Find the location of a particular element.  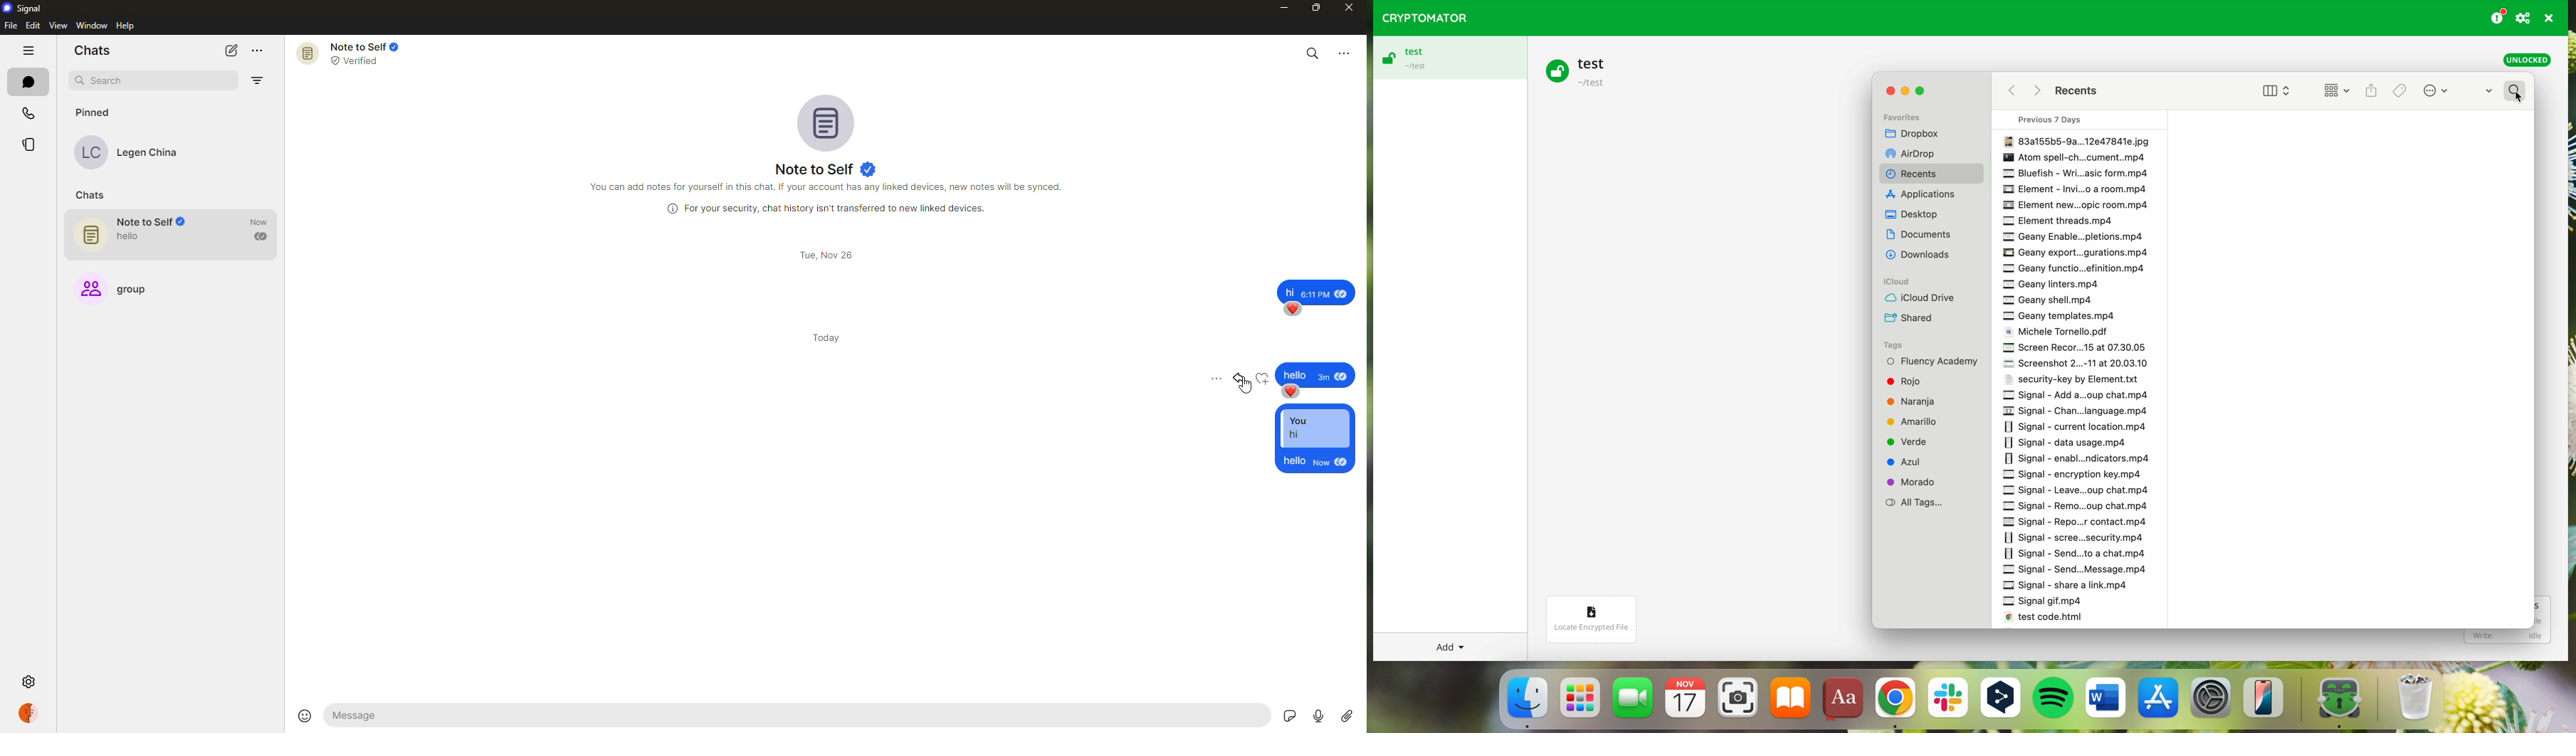

signal chan language is located at coordinates (2080, 410).